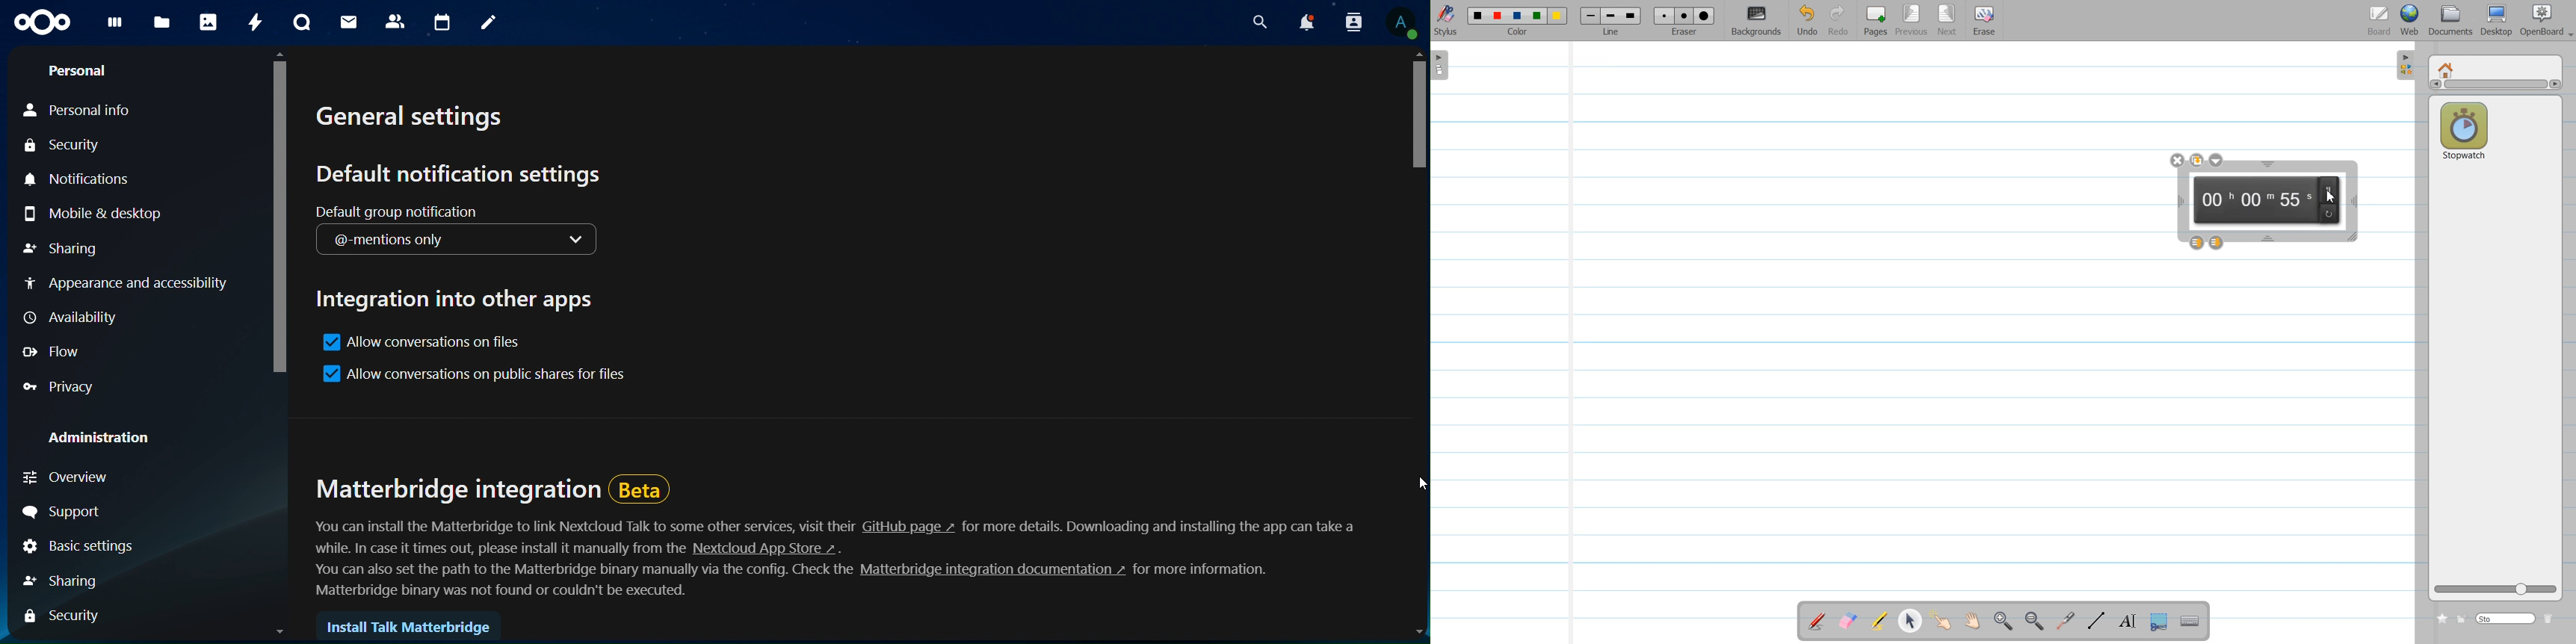 The width and height of the screenshot is (2576, 644). Describe the element at coordinates (2004, 621) in the screenshot. I see `Zoom in` at that location.